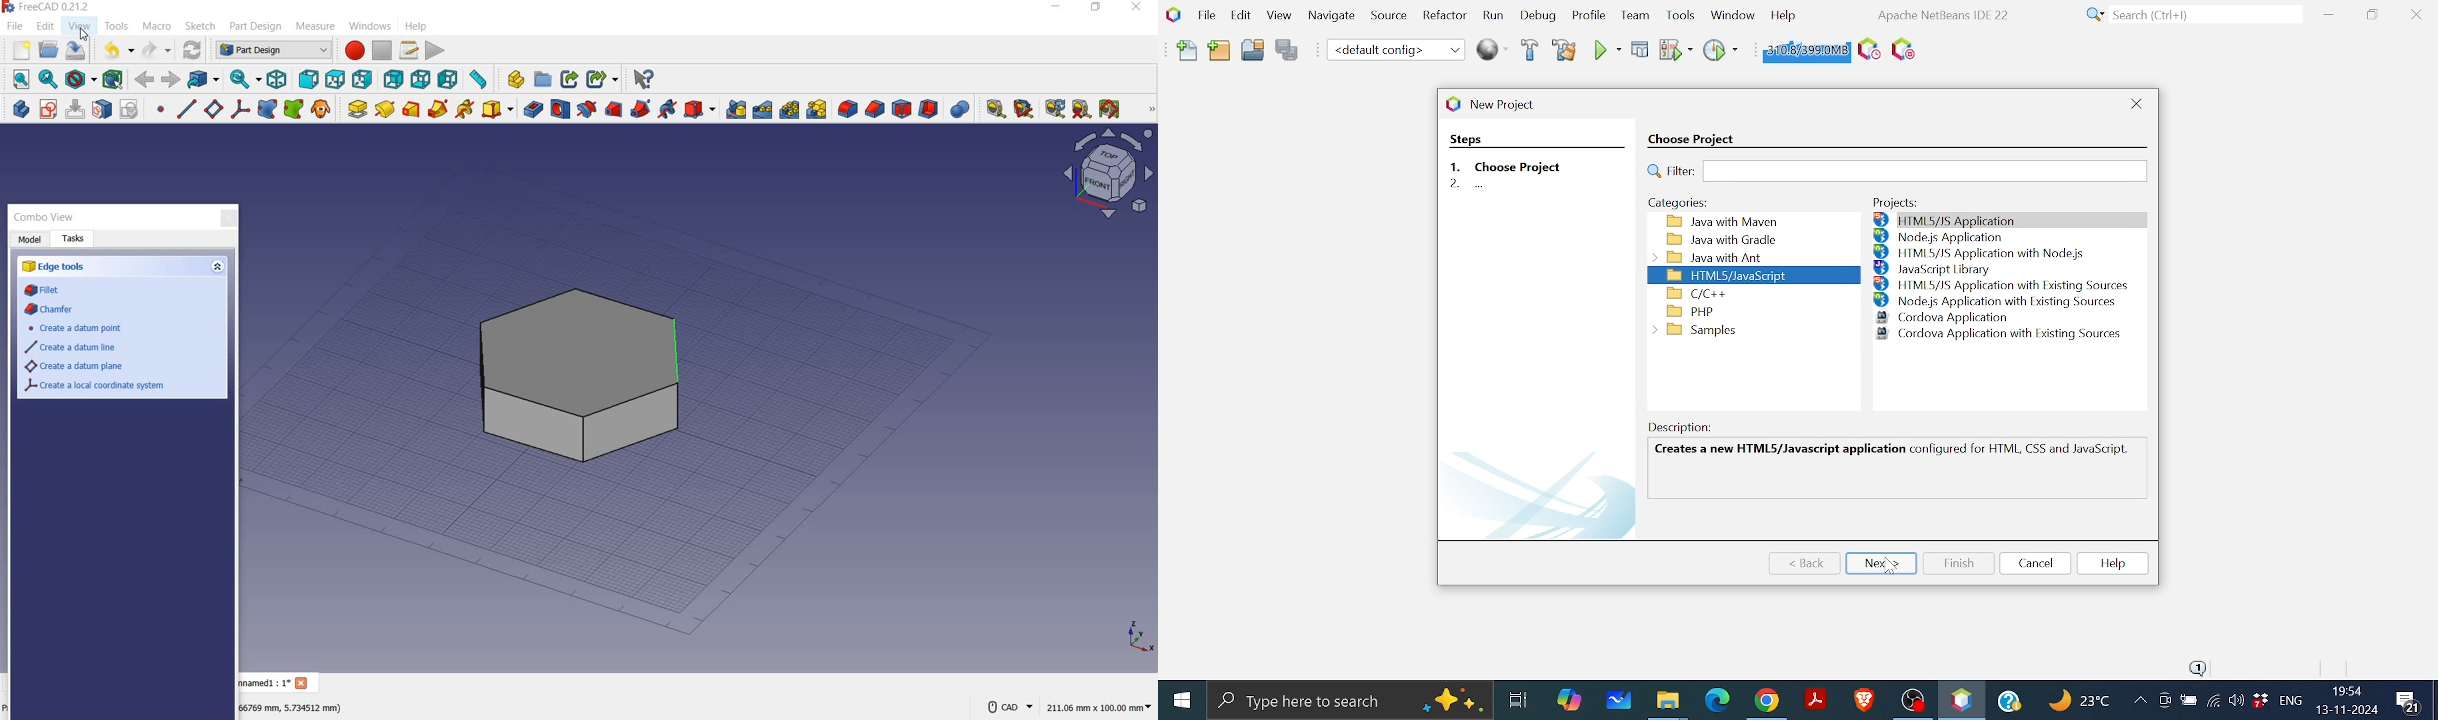  Describe the element at coordinates (439, 108) in the screenshot. I see `additive pipe` at that location.